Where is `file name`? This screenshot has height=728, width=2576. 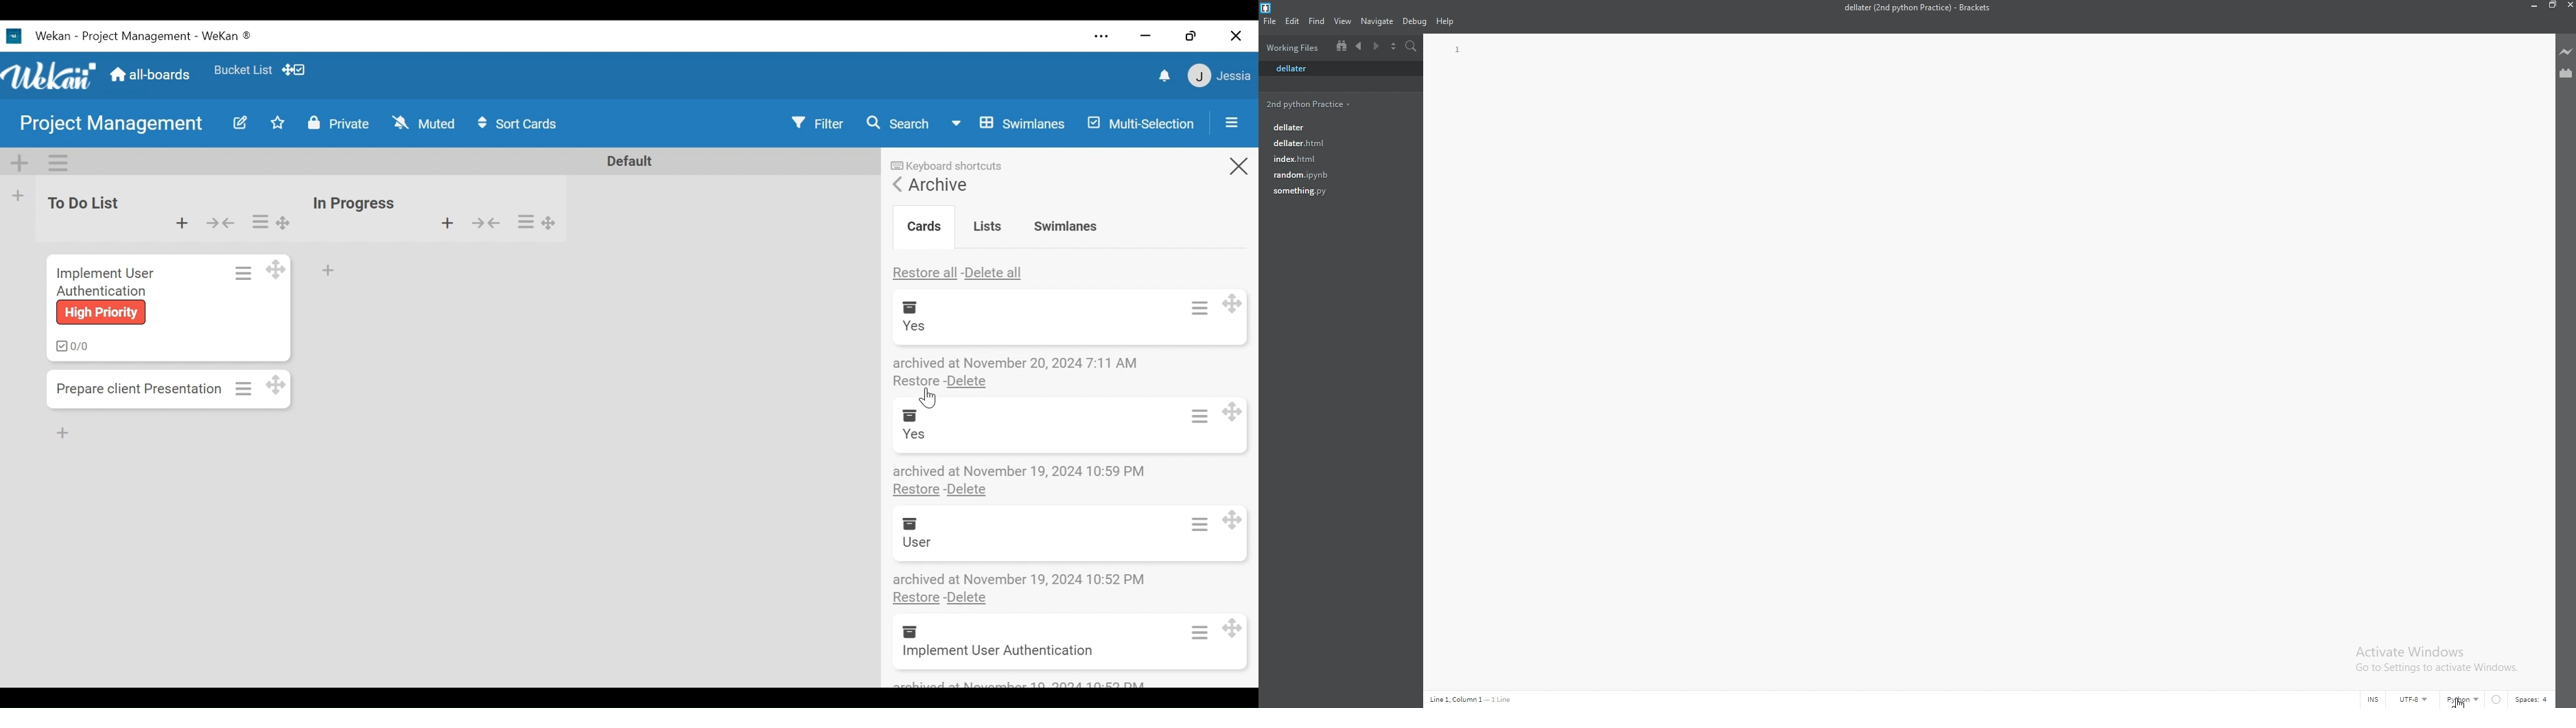 file name is located at coordinates (1917, 8).